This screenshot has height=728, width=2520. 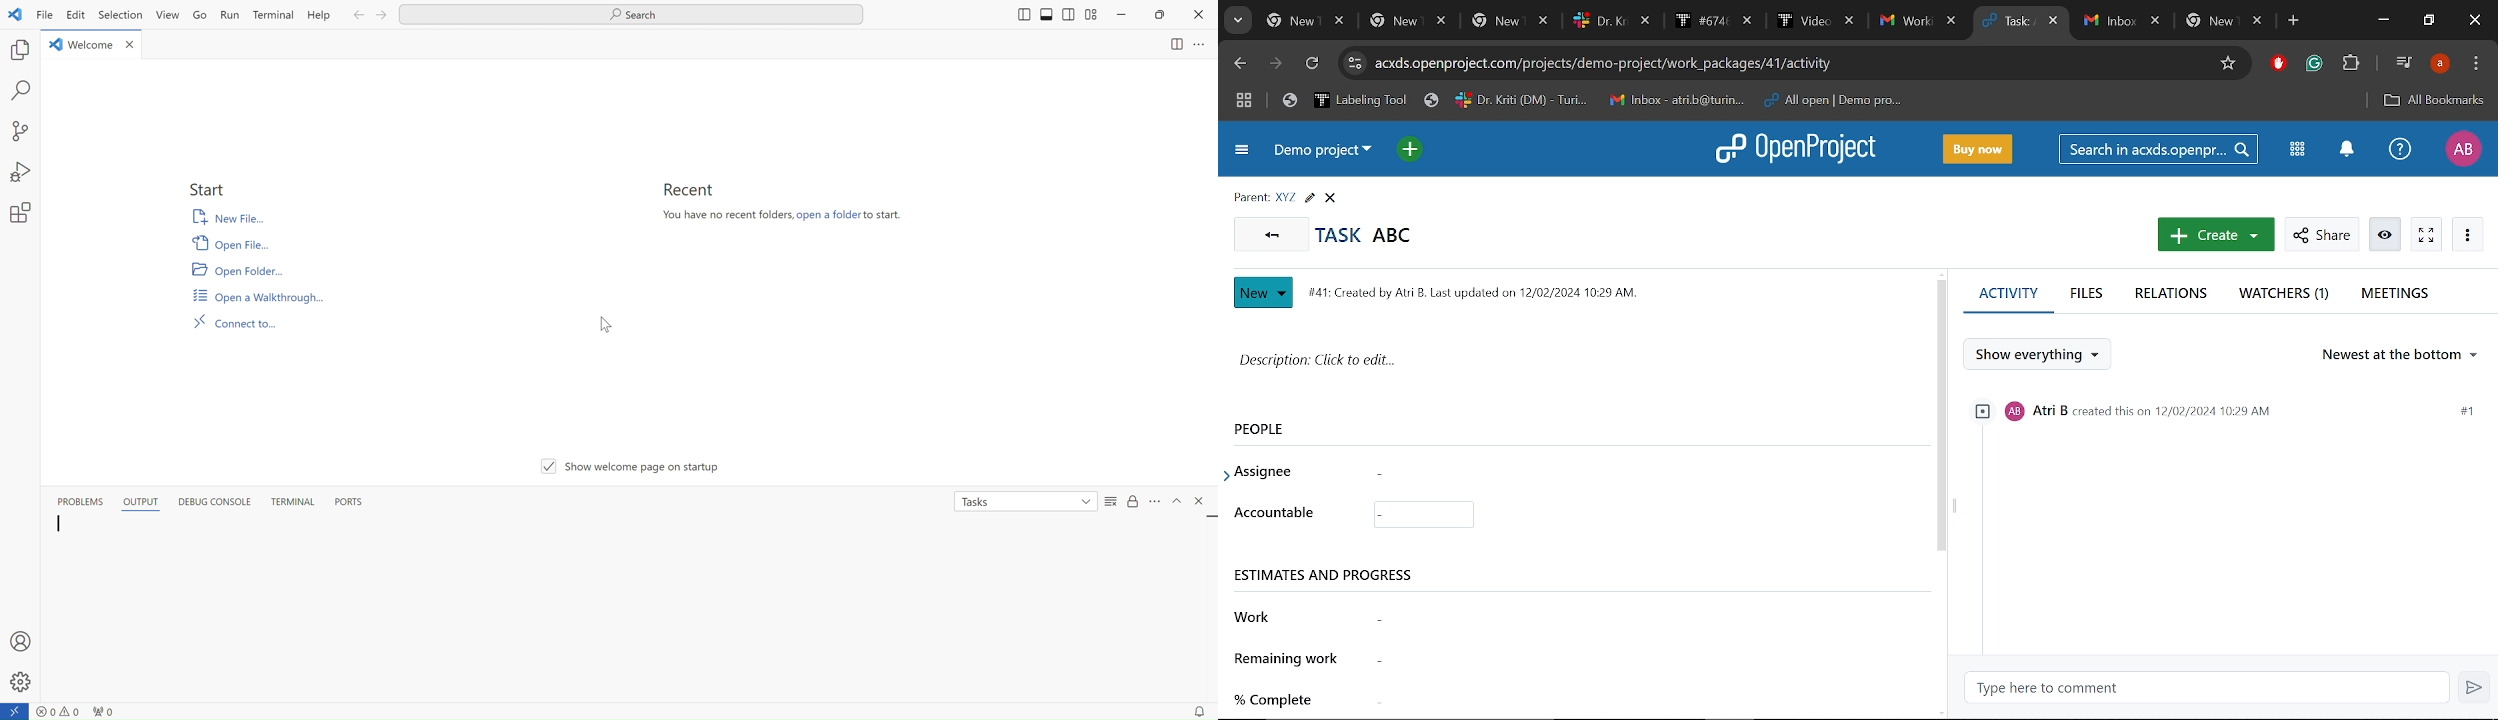 What do you see at coordinates (610, 324) in the screenshot?
I see `cursor` at bounding box center [610, 324].